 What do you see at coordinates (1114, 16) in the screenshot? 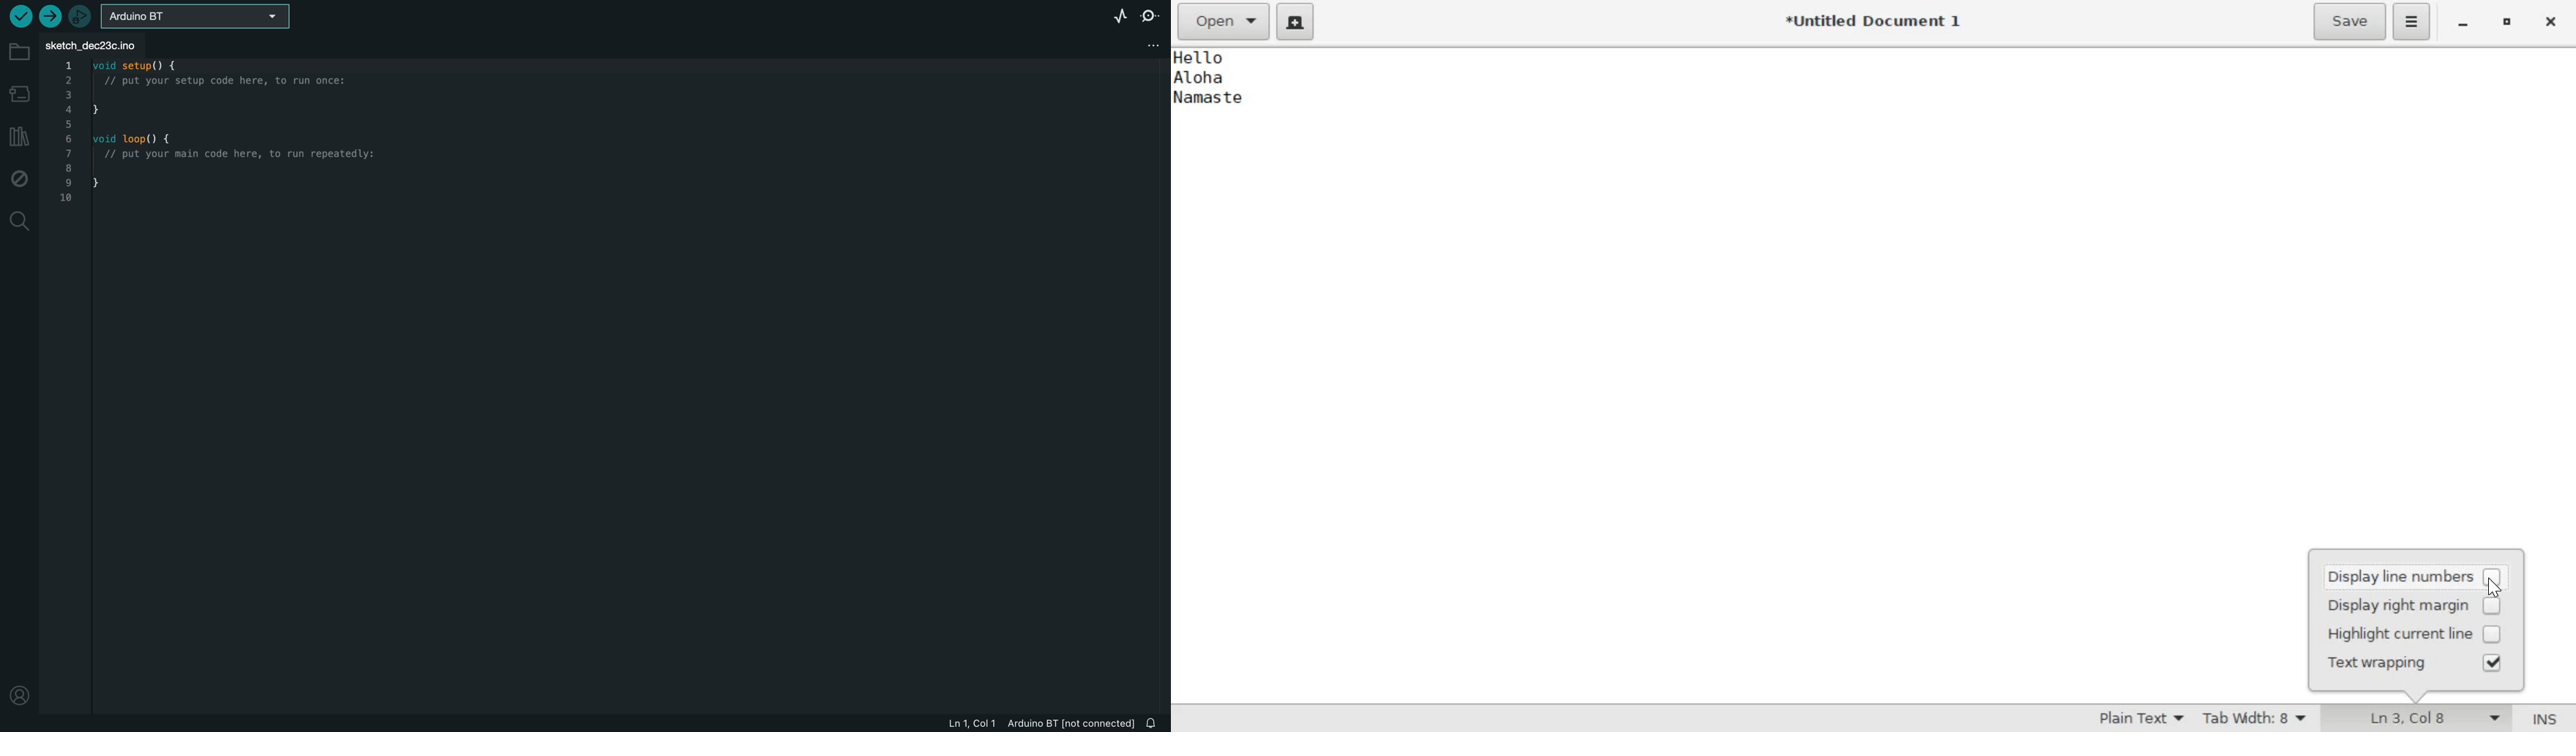
I see `serial plotter` at bounding box center [1114, 16].